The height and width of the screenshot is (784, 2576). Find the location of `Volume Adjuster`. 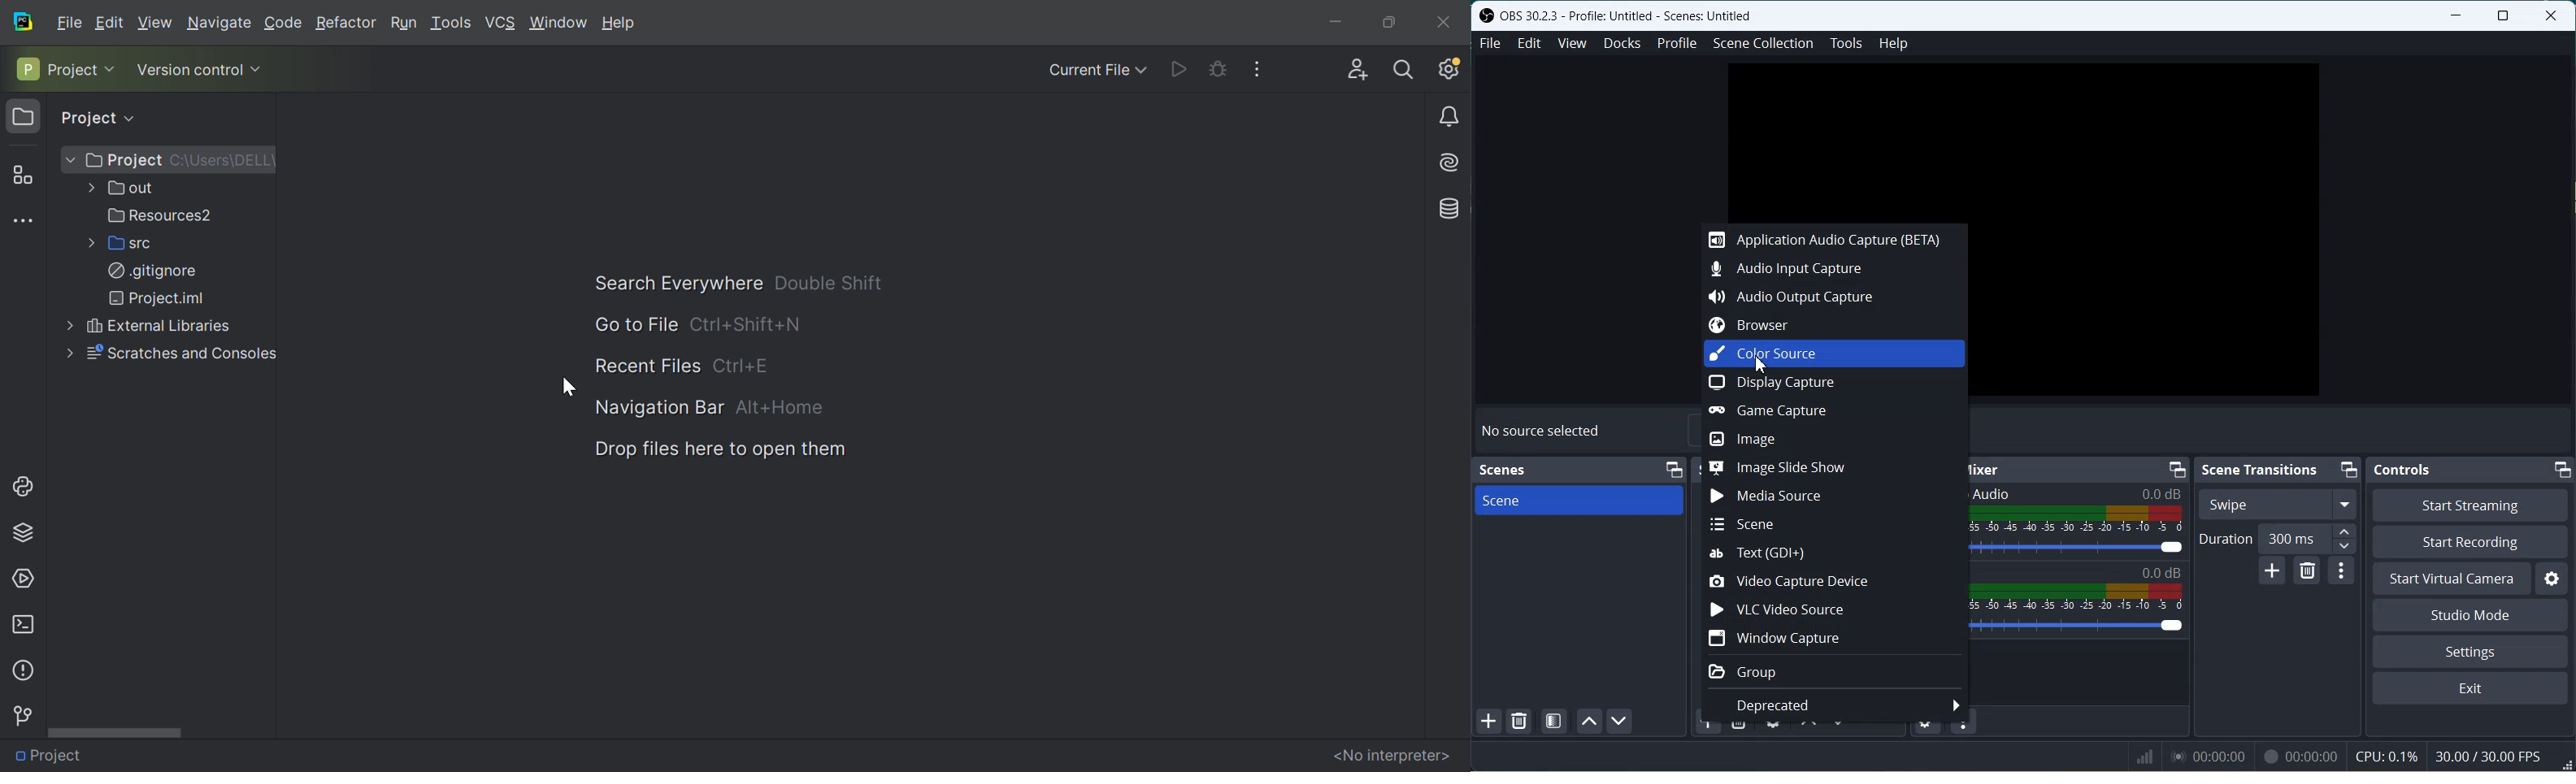

Volume Adjuster is located at coordinates (2082, 626).